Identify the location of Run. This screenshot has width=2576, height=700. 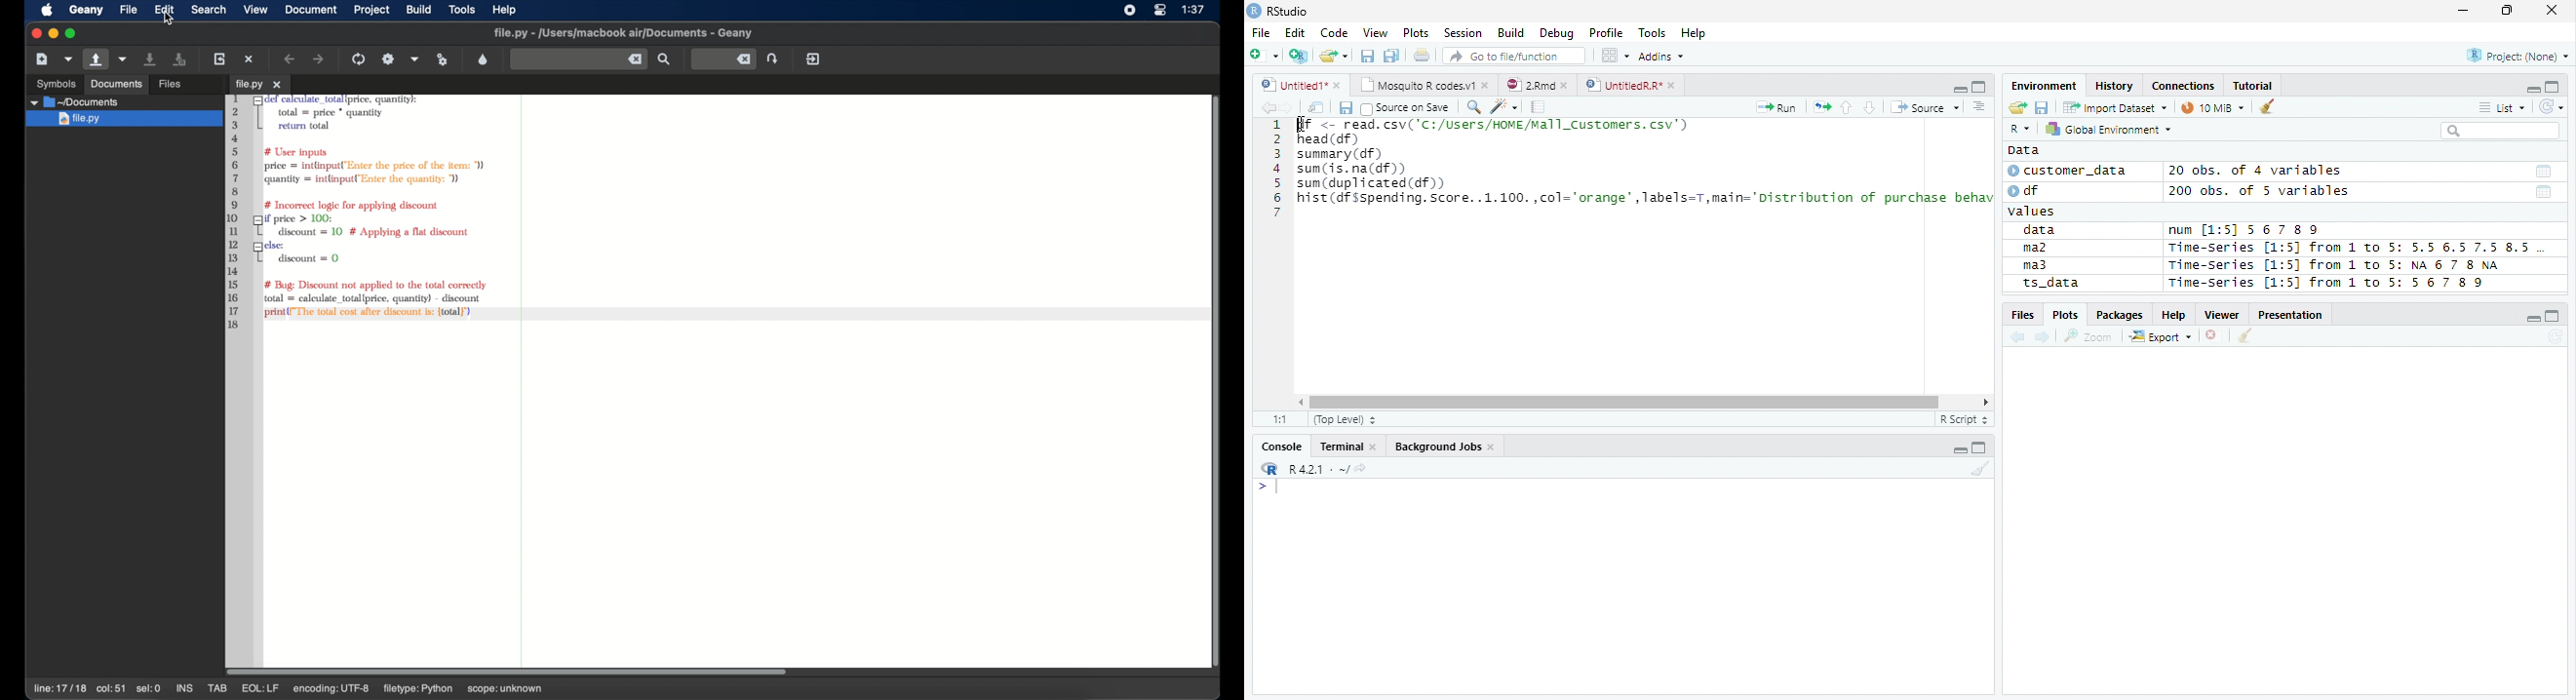
(1778, 108).